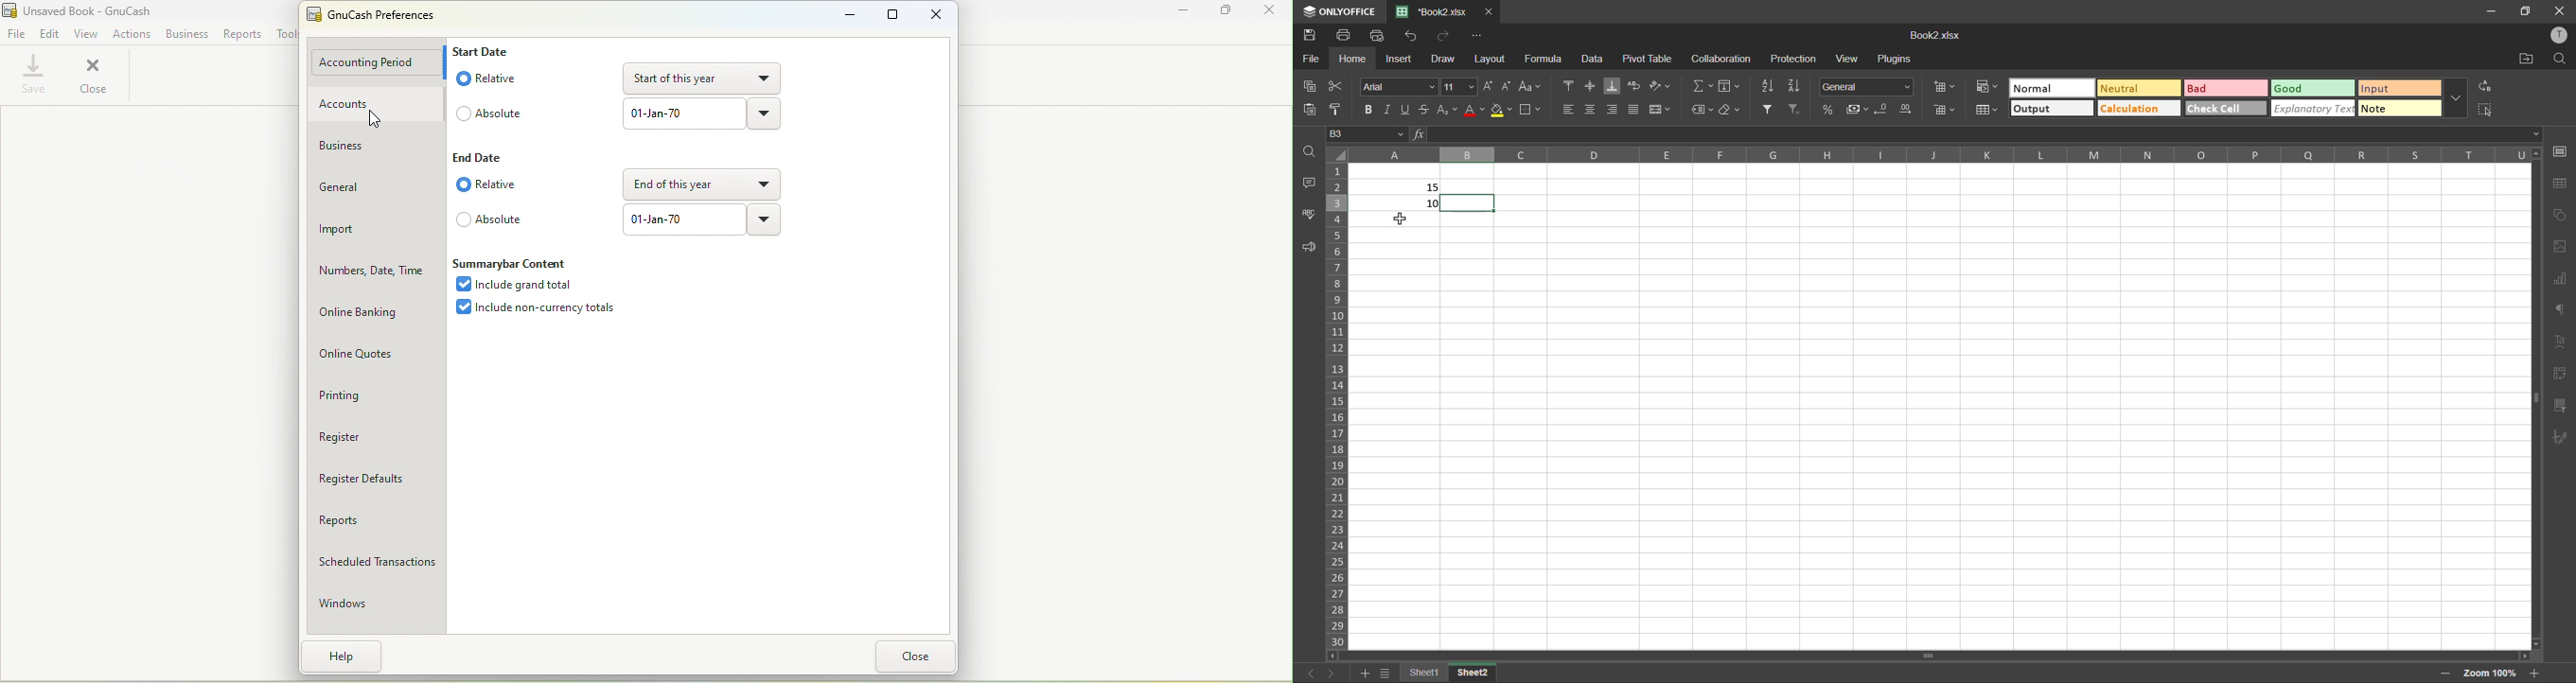  What do you see at coordinates (1428, 11) in the screenshot?
I see `book2.xlsx` at bounding box center [1428, 11].